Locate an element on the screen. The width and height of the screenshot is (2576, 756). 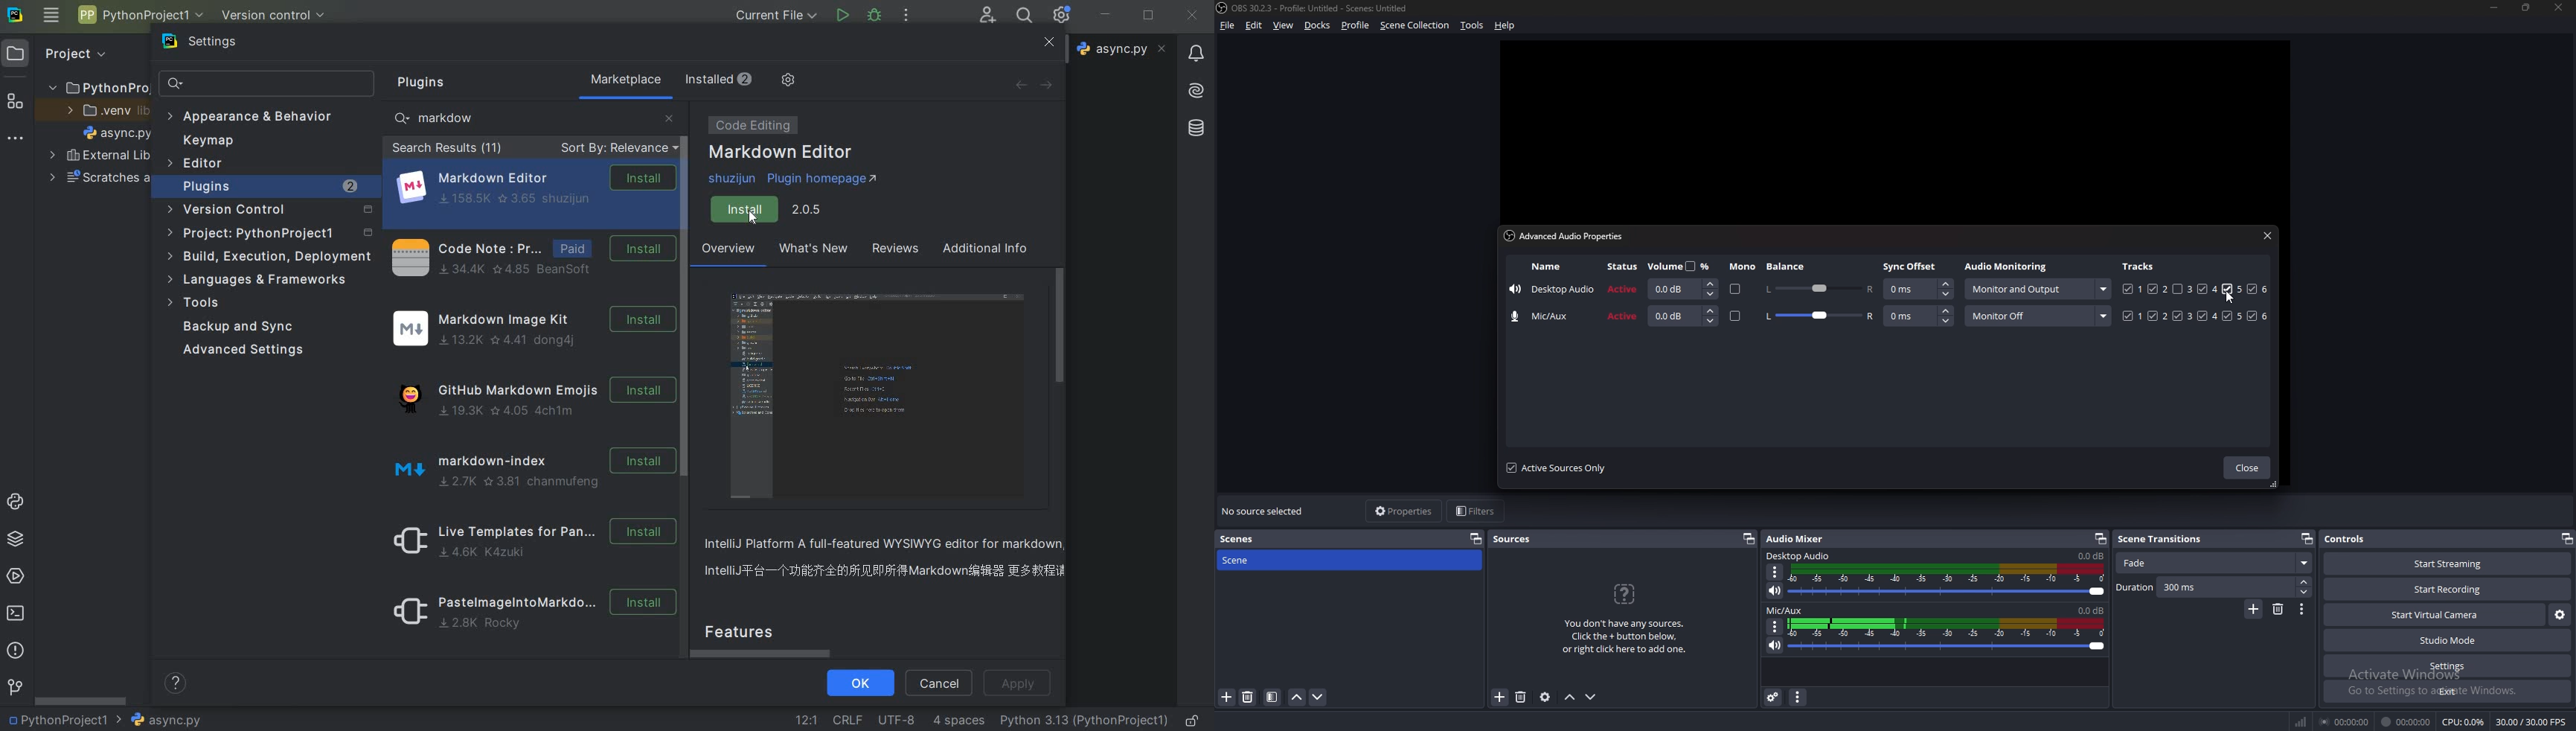
filter is located at coordinates (1272, 698).